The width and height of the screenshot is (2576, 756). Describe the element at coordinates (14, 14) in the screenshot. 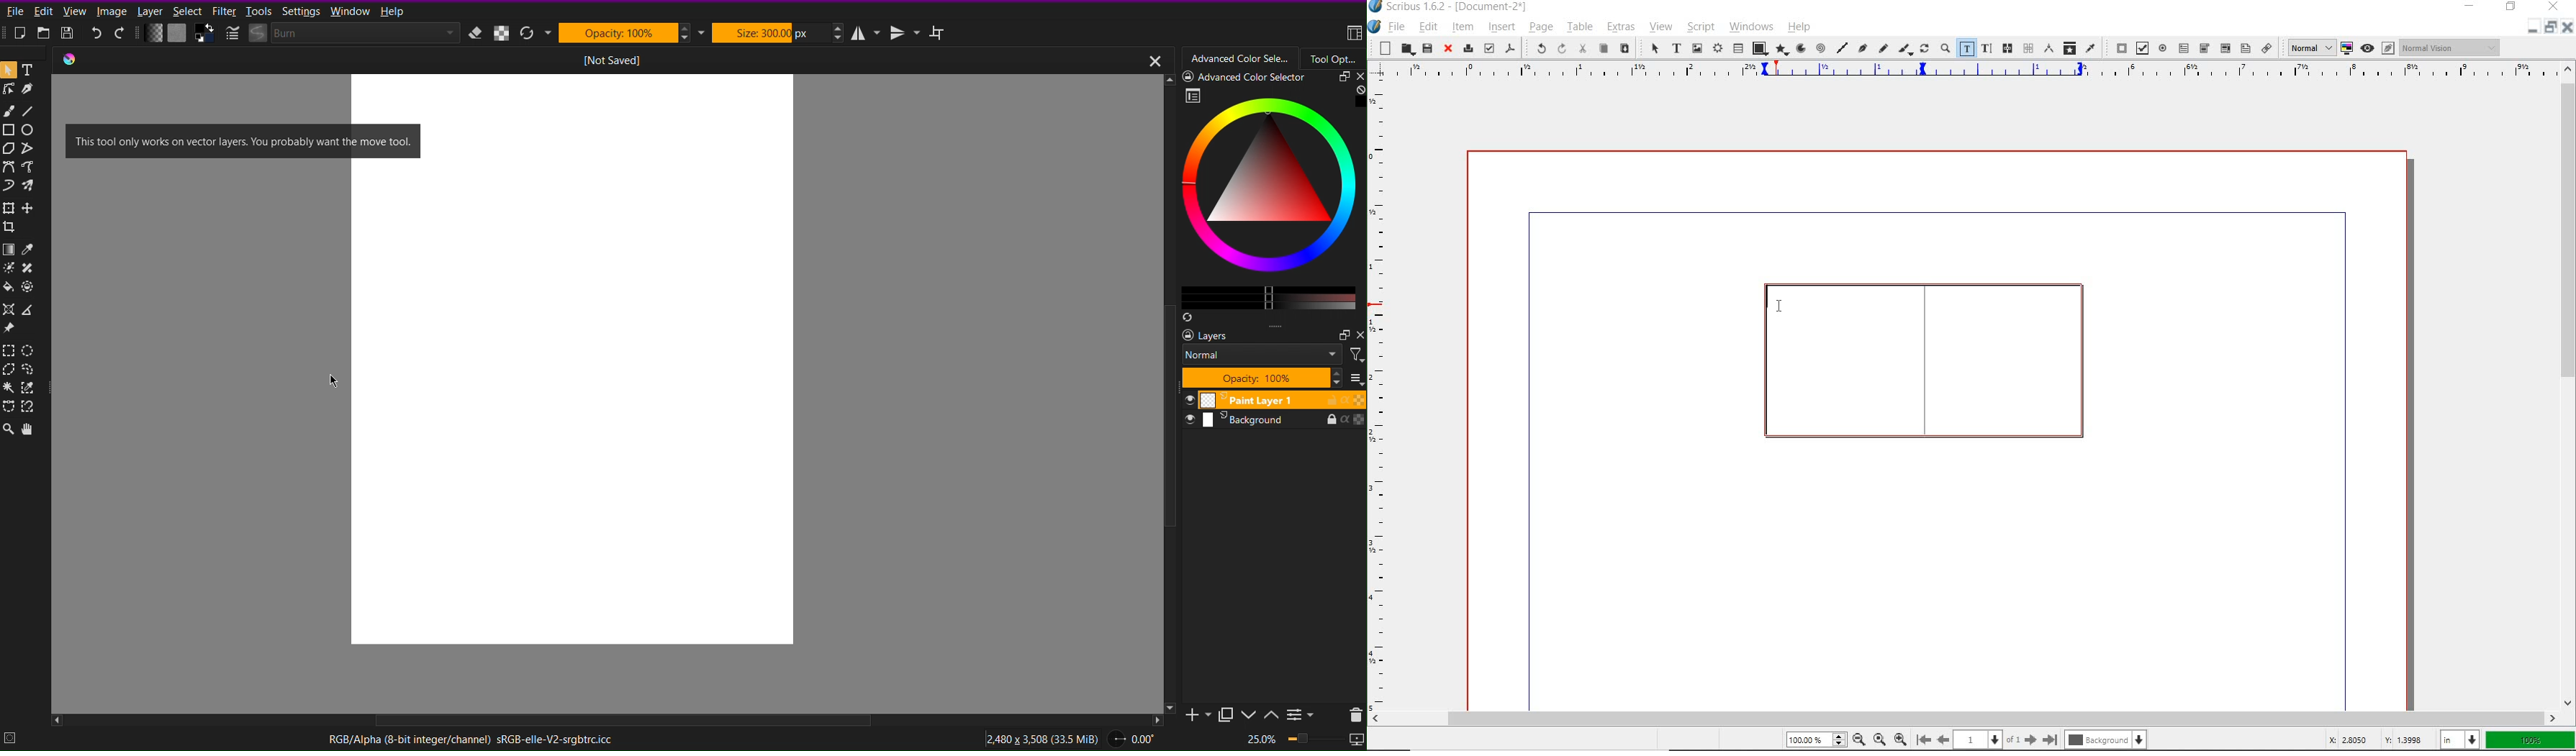

I see `File` at that location.